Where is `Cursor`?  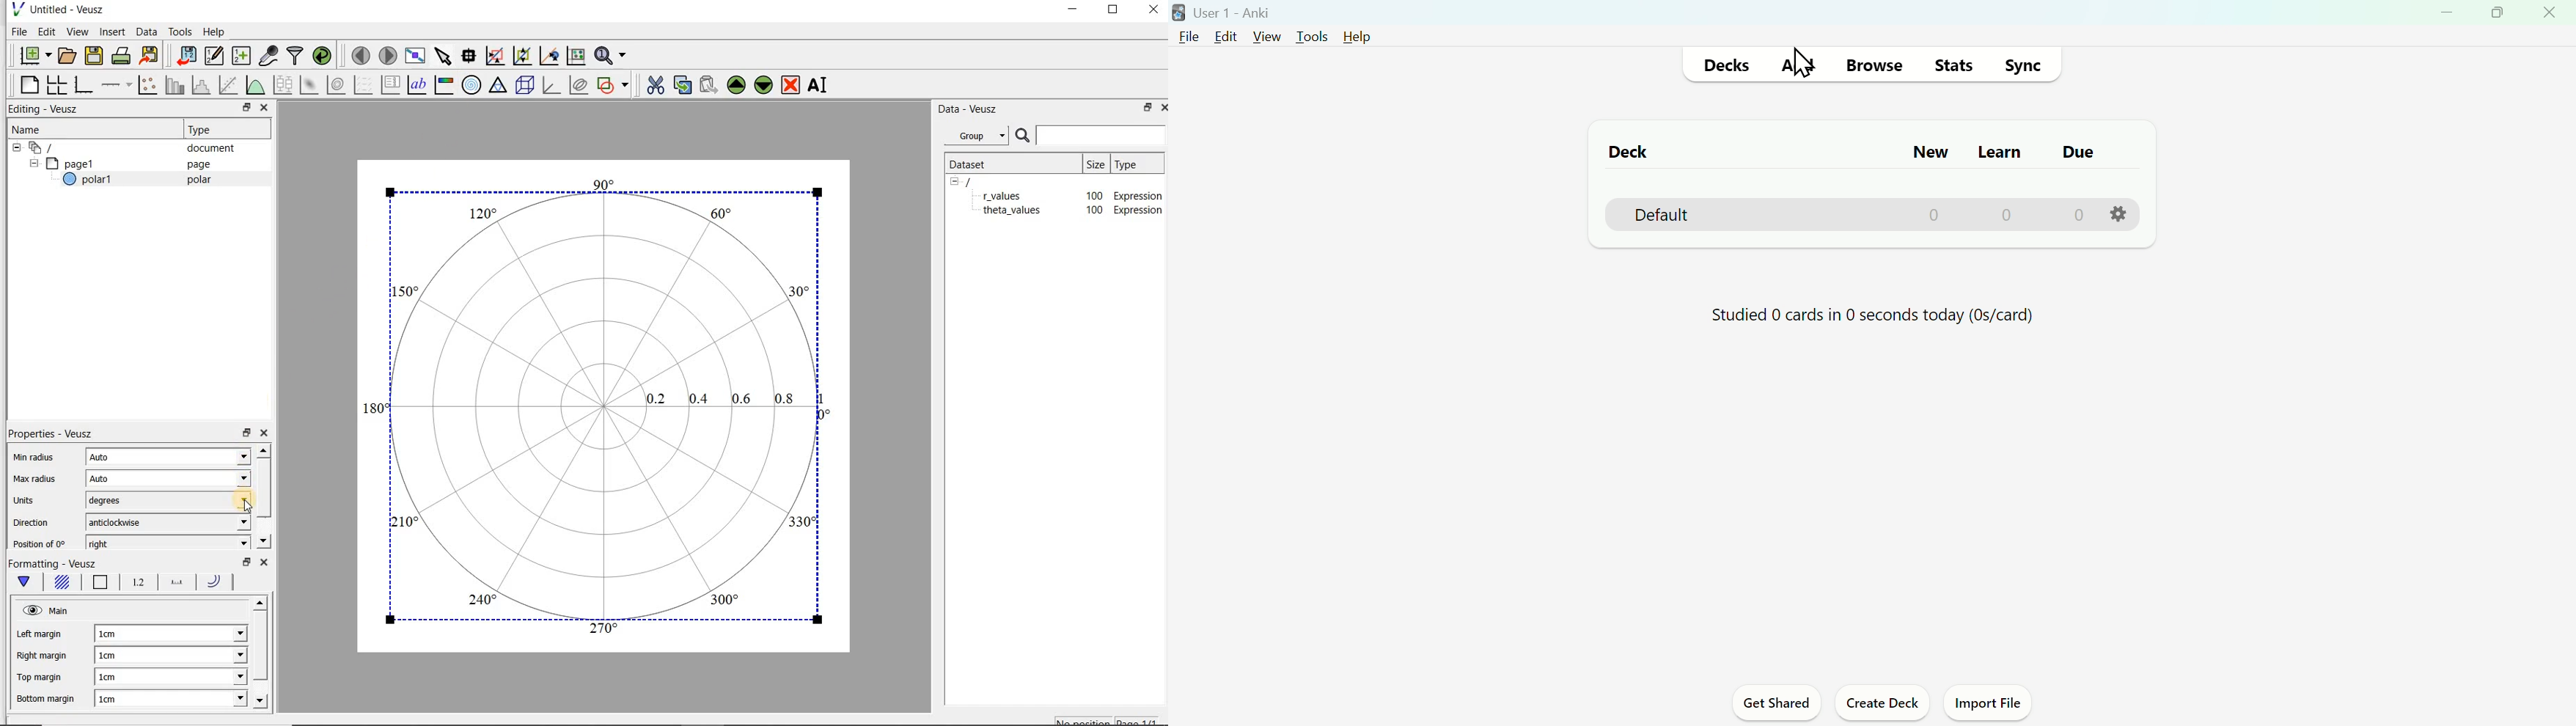
Cursor is located at coordinates (235, 500).